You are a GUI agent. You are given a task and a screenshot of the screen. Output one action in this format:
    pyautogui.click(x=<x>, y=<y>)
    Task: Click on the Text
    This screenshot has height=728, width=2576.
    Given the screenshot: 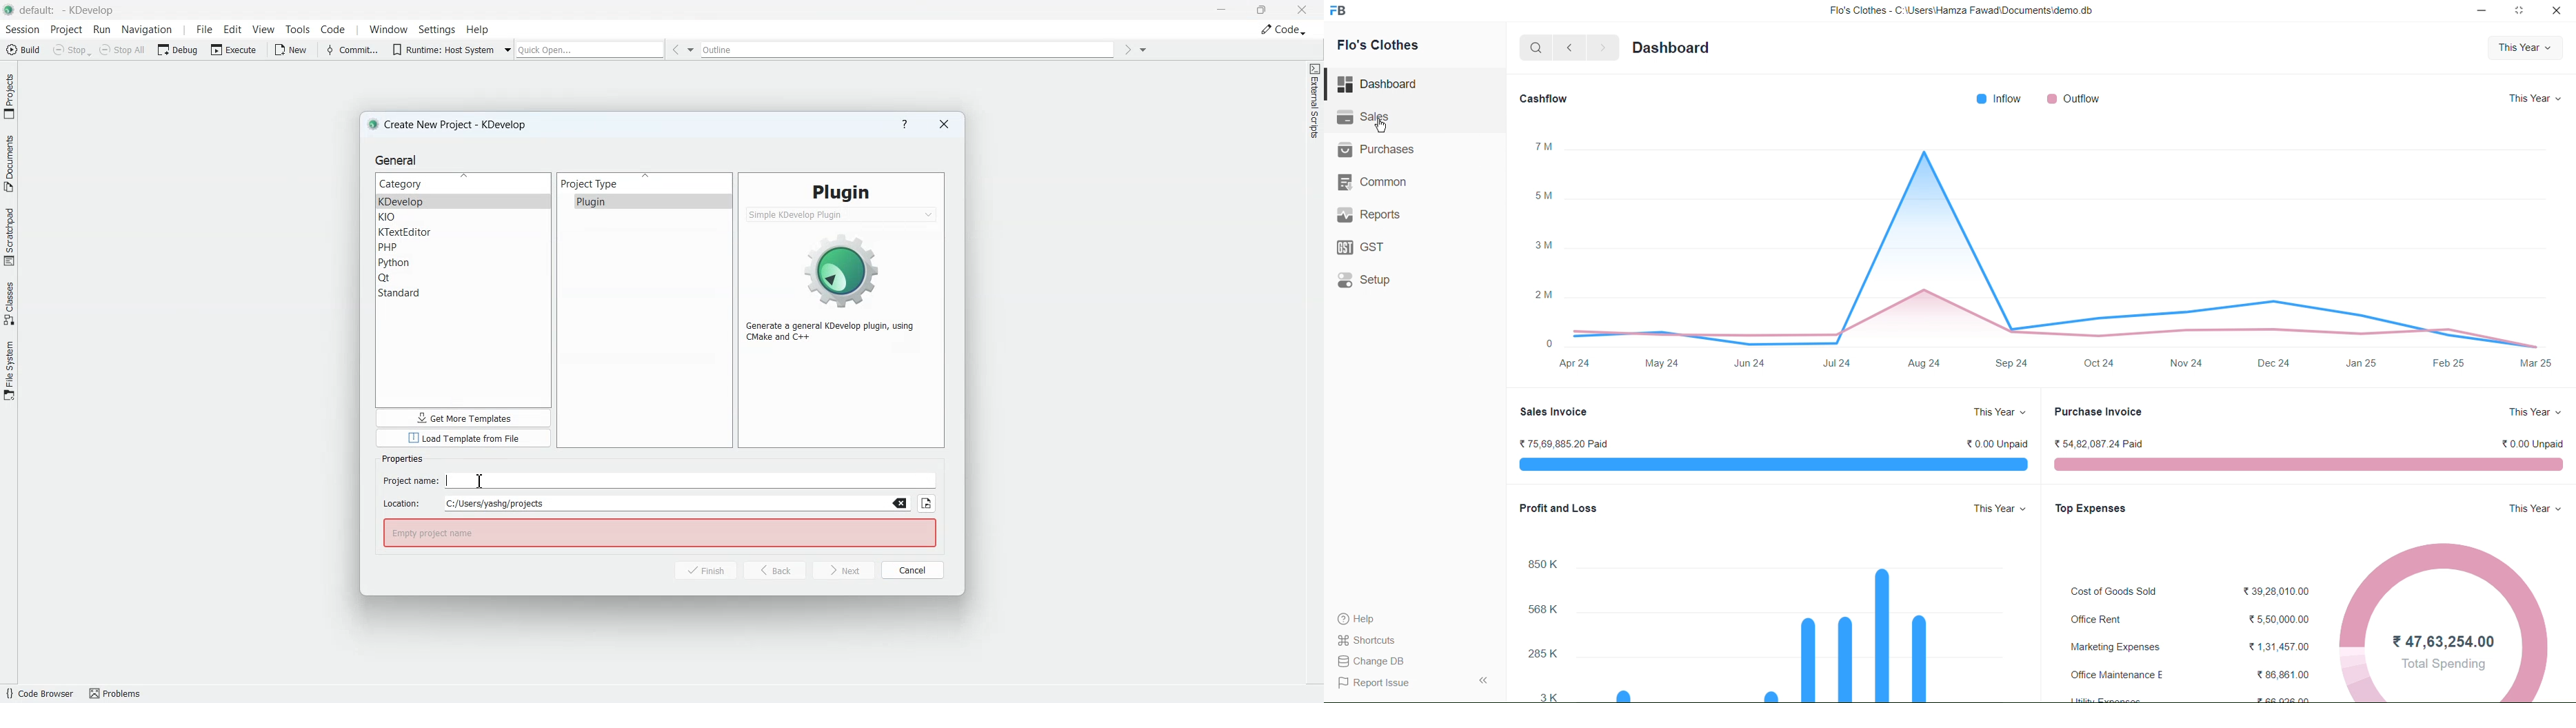 What is the action you would take?
    pyautogui.click(x=402, y=458)
    